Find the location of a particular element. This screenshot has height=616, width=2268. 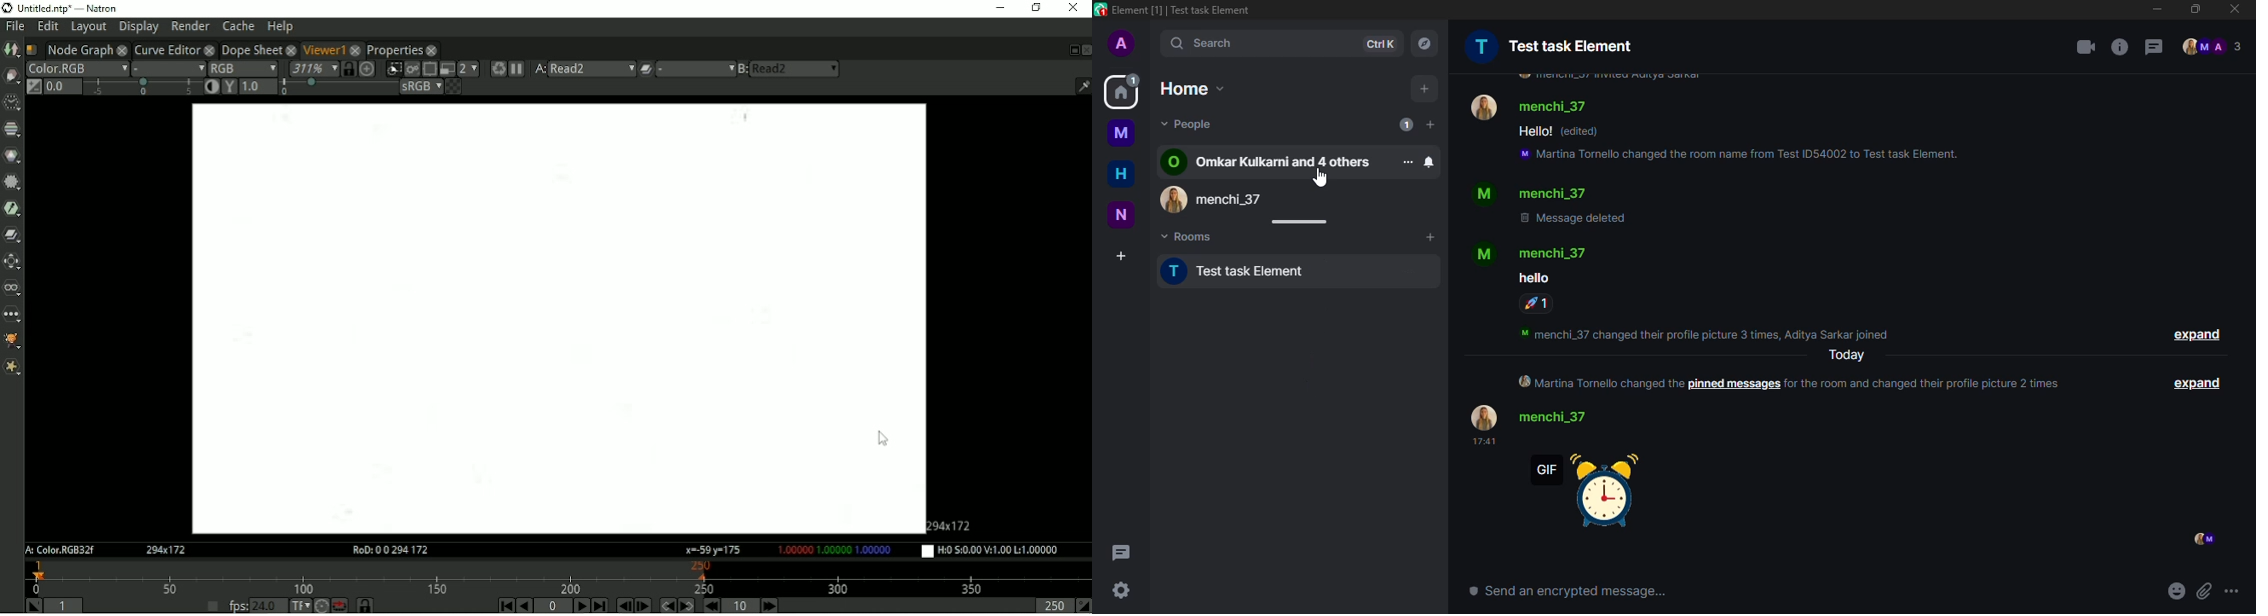

scroll bar is located at coordinates (1298, 222).